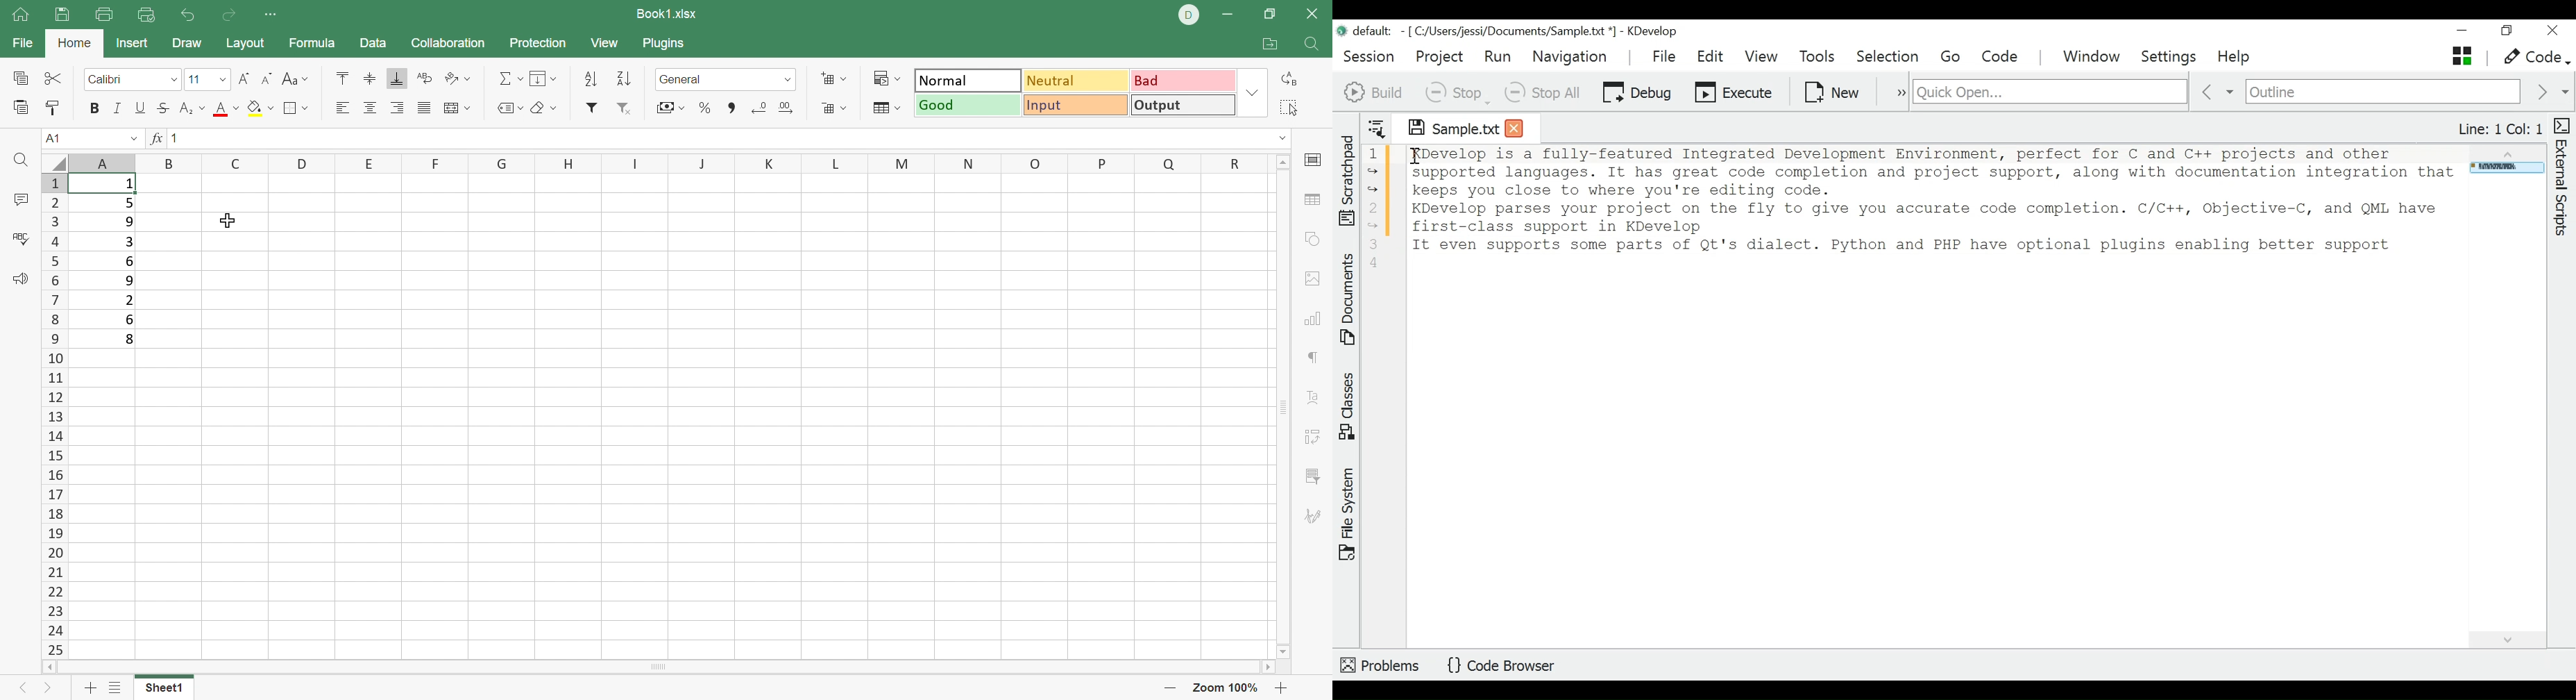 The width and height of the screenshot is (2576, 700). What do you see at coordinates (53, 668) in the screenshot?
I see `Scroll Left` at bounding box center [53, 668].